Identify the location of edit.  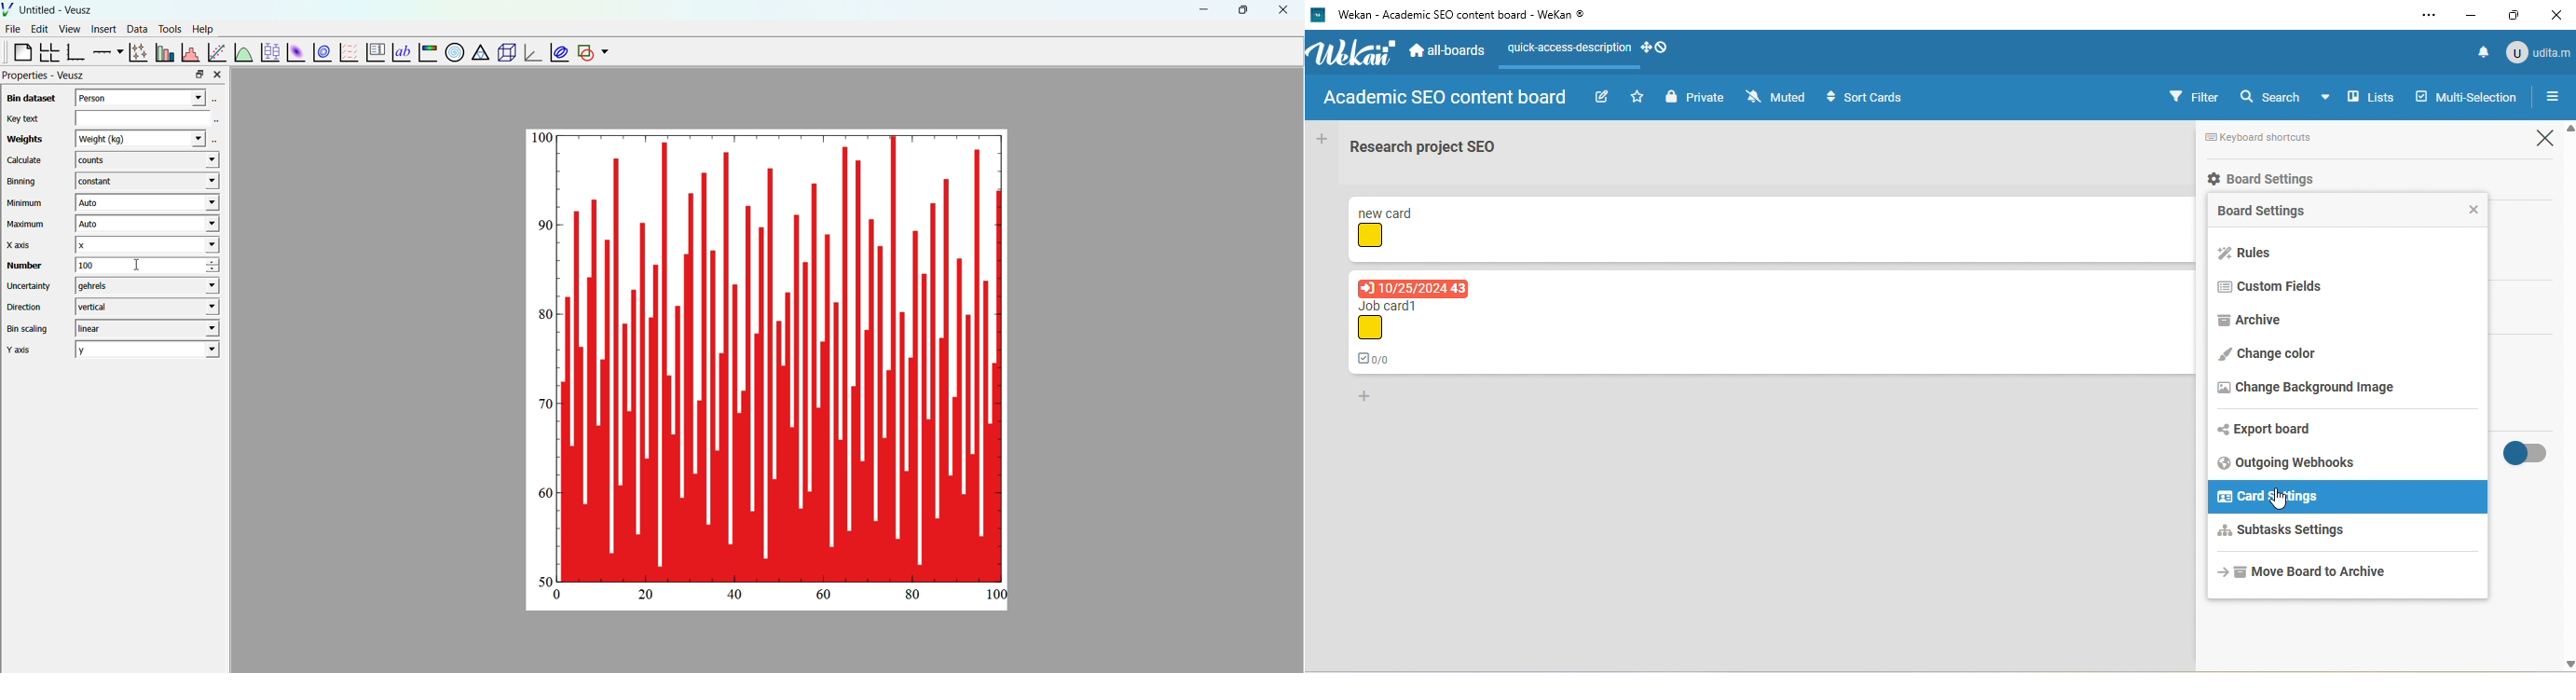
(1602, 97).